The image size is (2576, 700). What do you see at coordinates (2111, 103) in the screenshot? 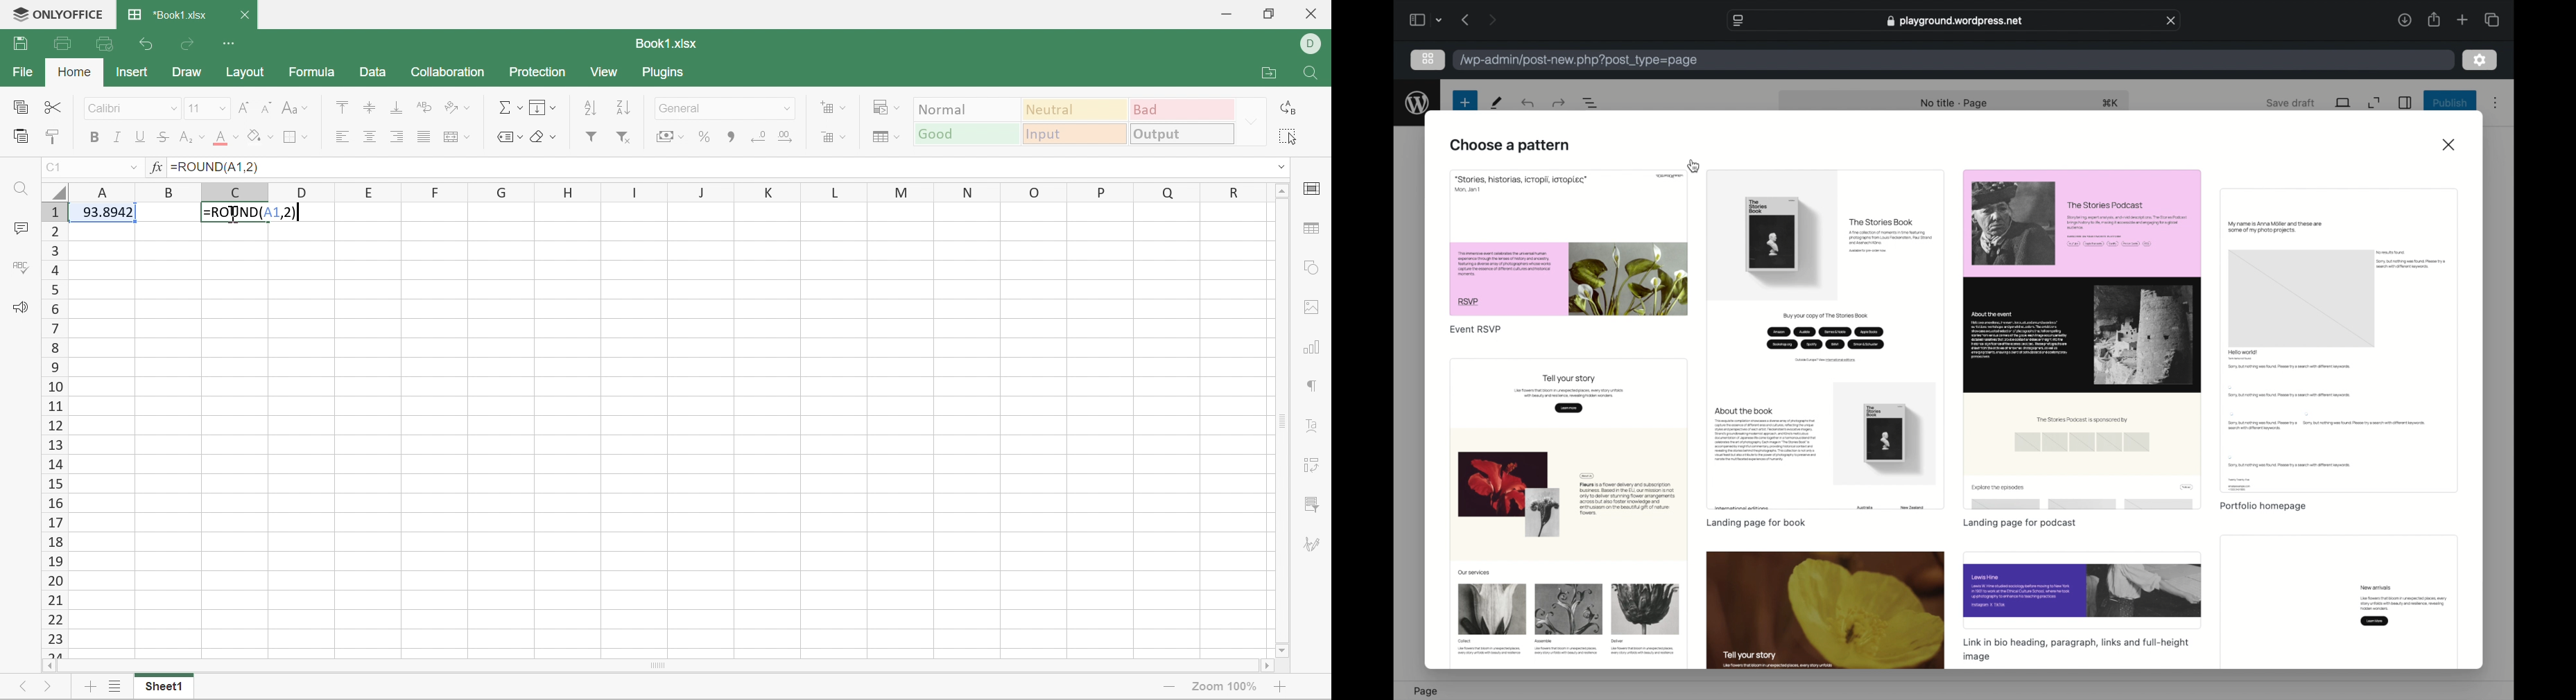
I see `shortcut` at bounding box center [2111, 103].